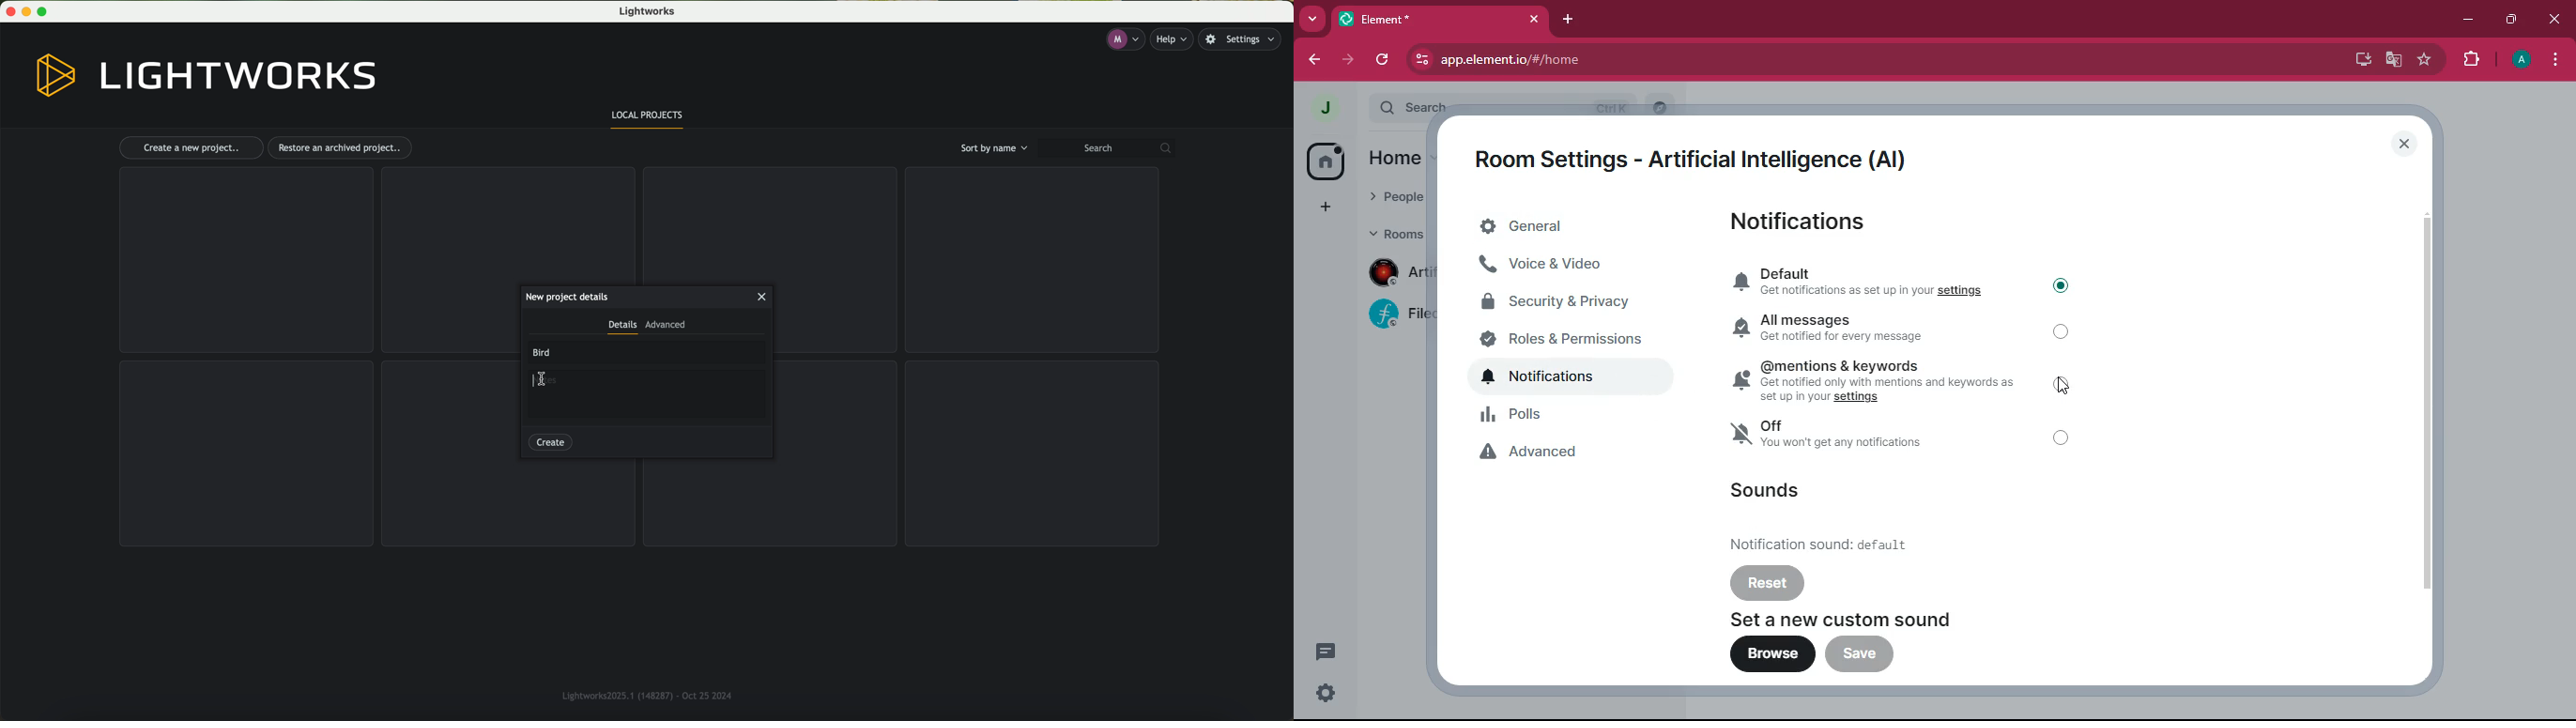  I want to click on sort by name, so click(992, 148).